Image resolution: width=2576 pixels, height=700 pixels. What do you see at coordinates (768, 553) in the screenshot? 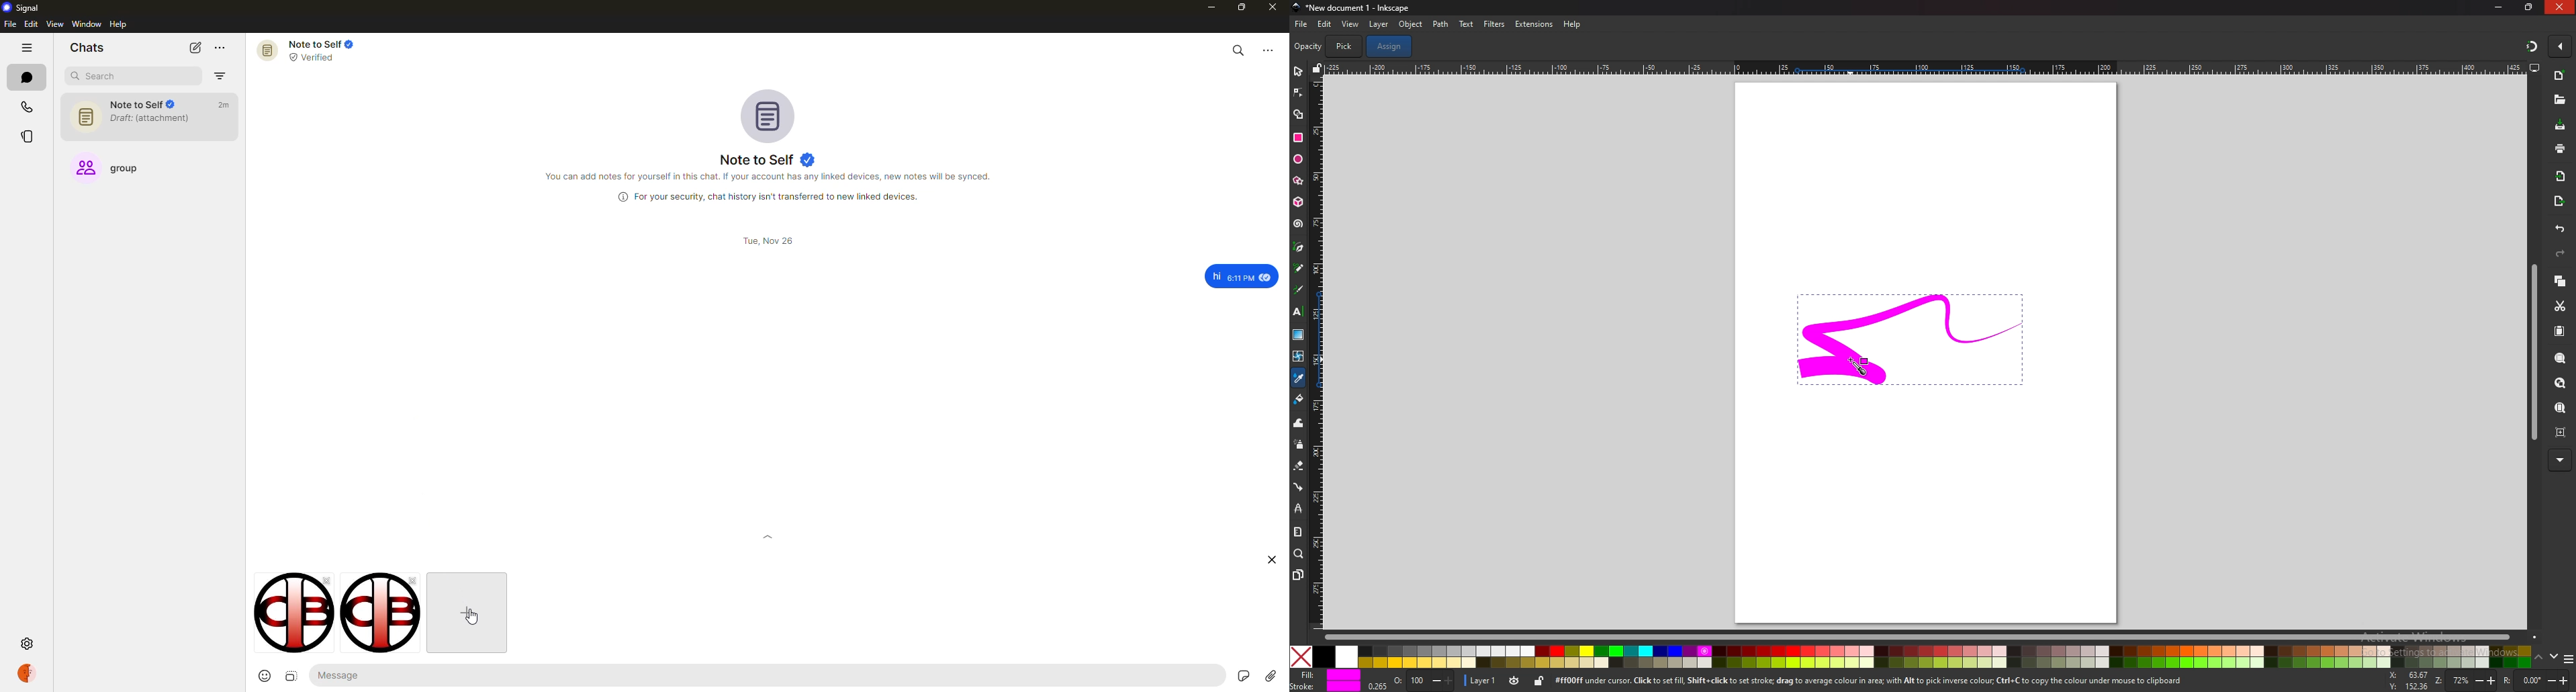
I see `expand` at bounding box center [768, 553].